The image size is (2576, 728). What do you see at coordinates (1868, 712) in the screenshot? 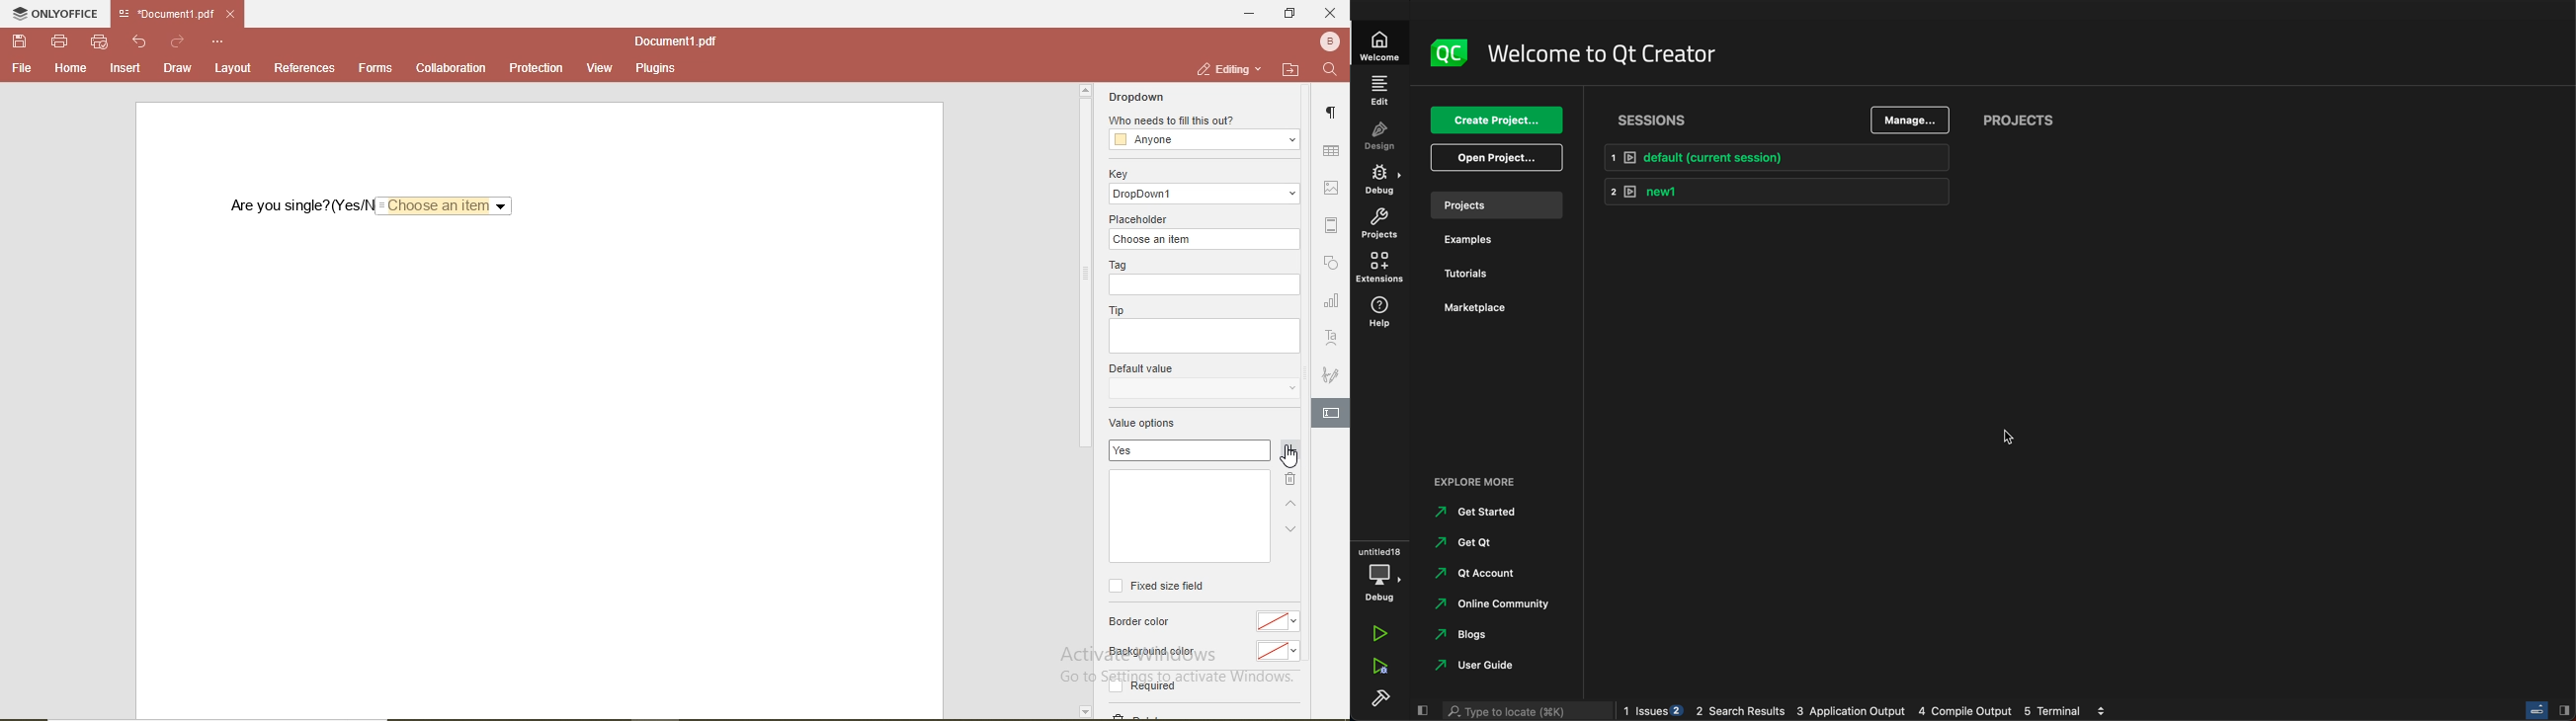
I see `logs` at bounding box center [1868, 712].